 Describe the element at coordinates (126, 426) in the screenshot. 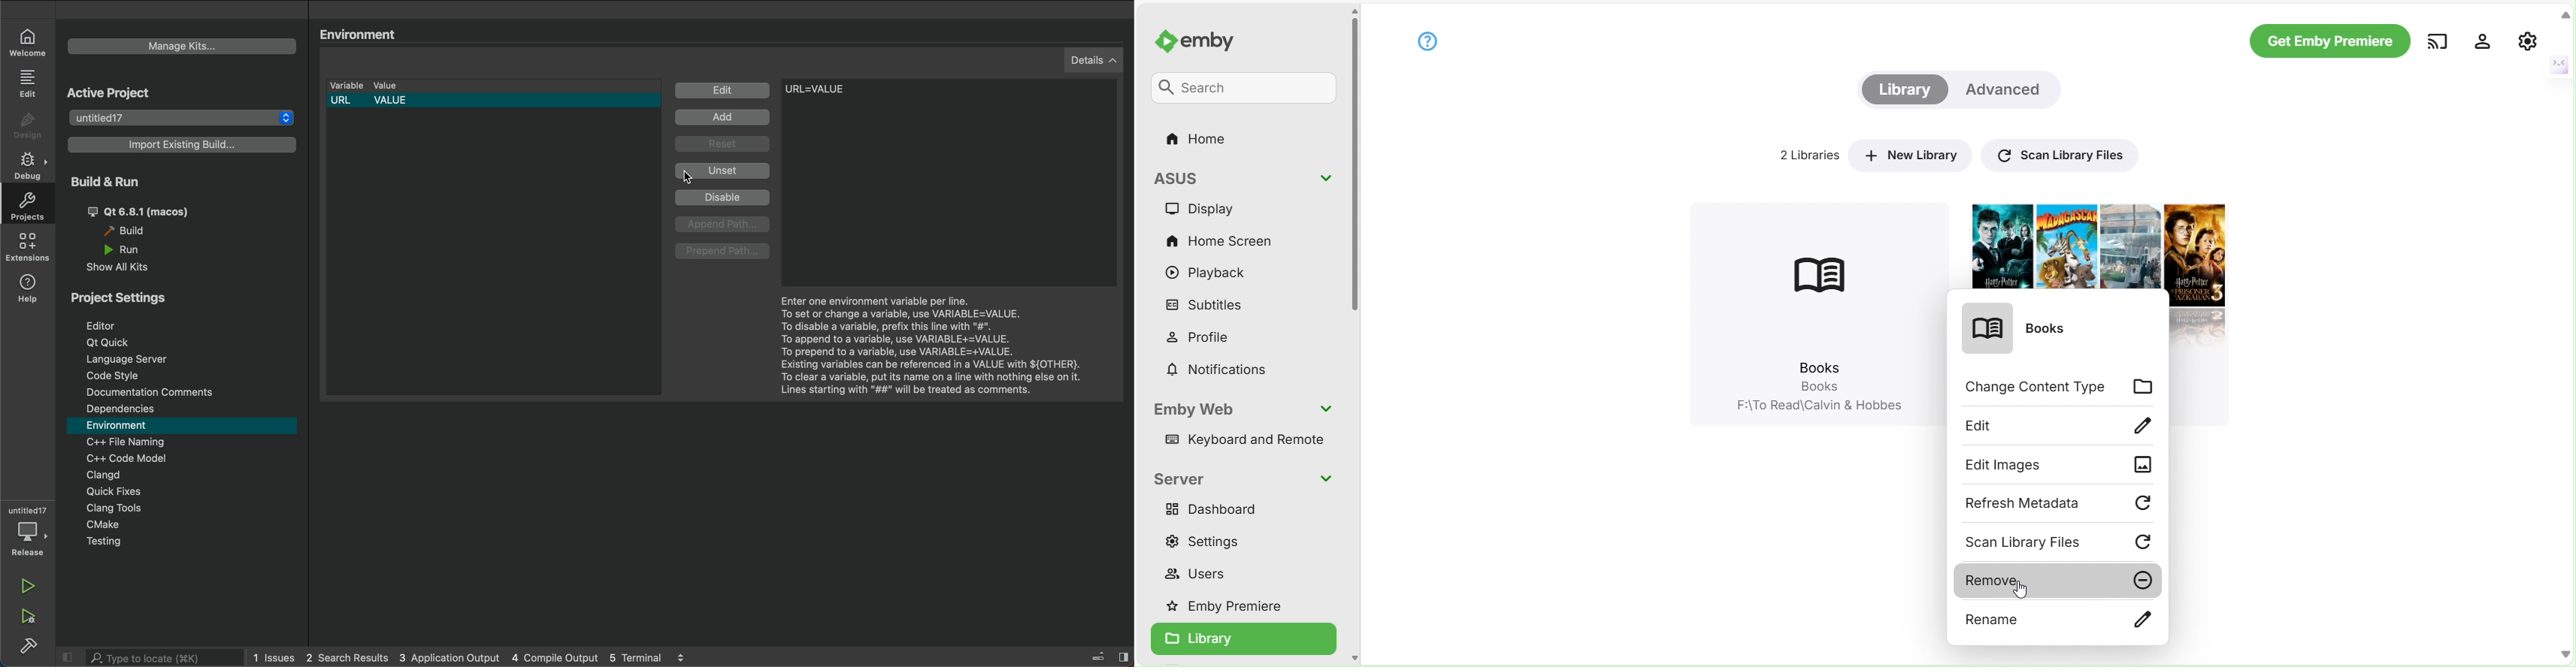

I see `environment` at that location.